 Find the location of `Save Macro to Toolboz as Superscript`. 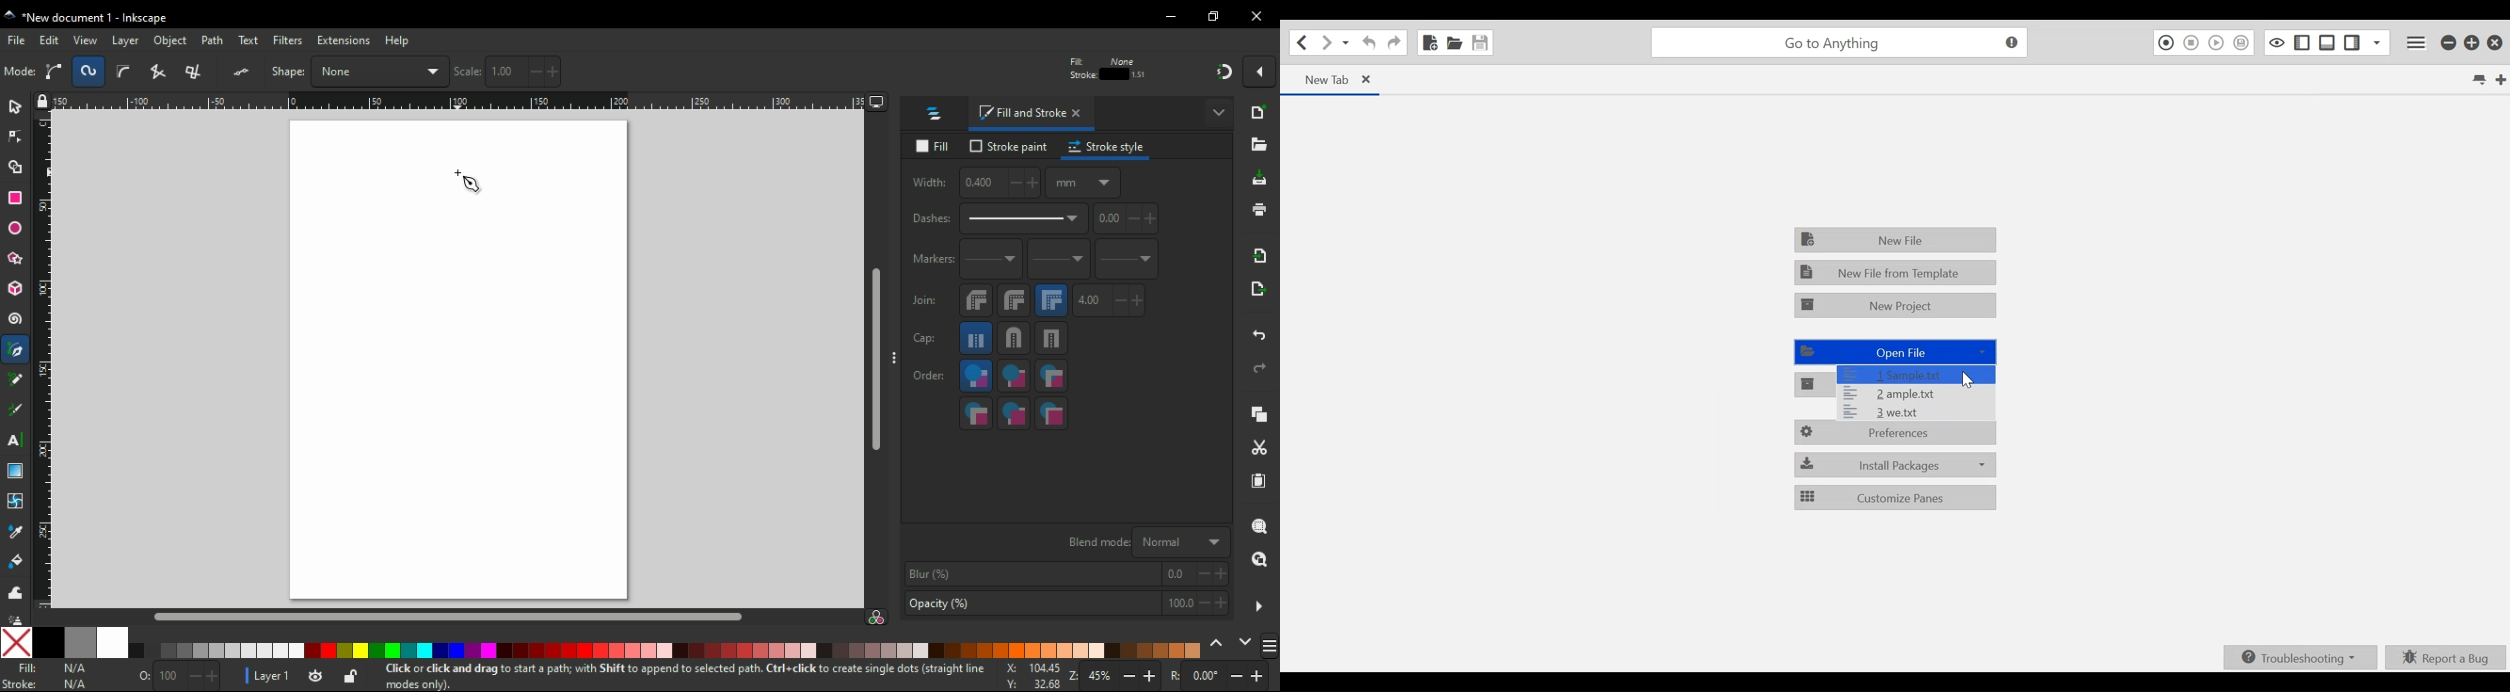

Save Macro to Toolboz as Superscript is located at coordinates (2244, 42).